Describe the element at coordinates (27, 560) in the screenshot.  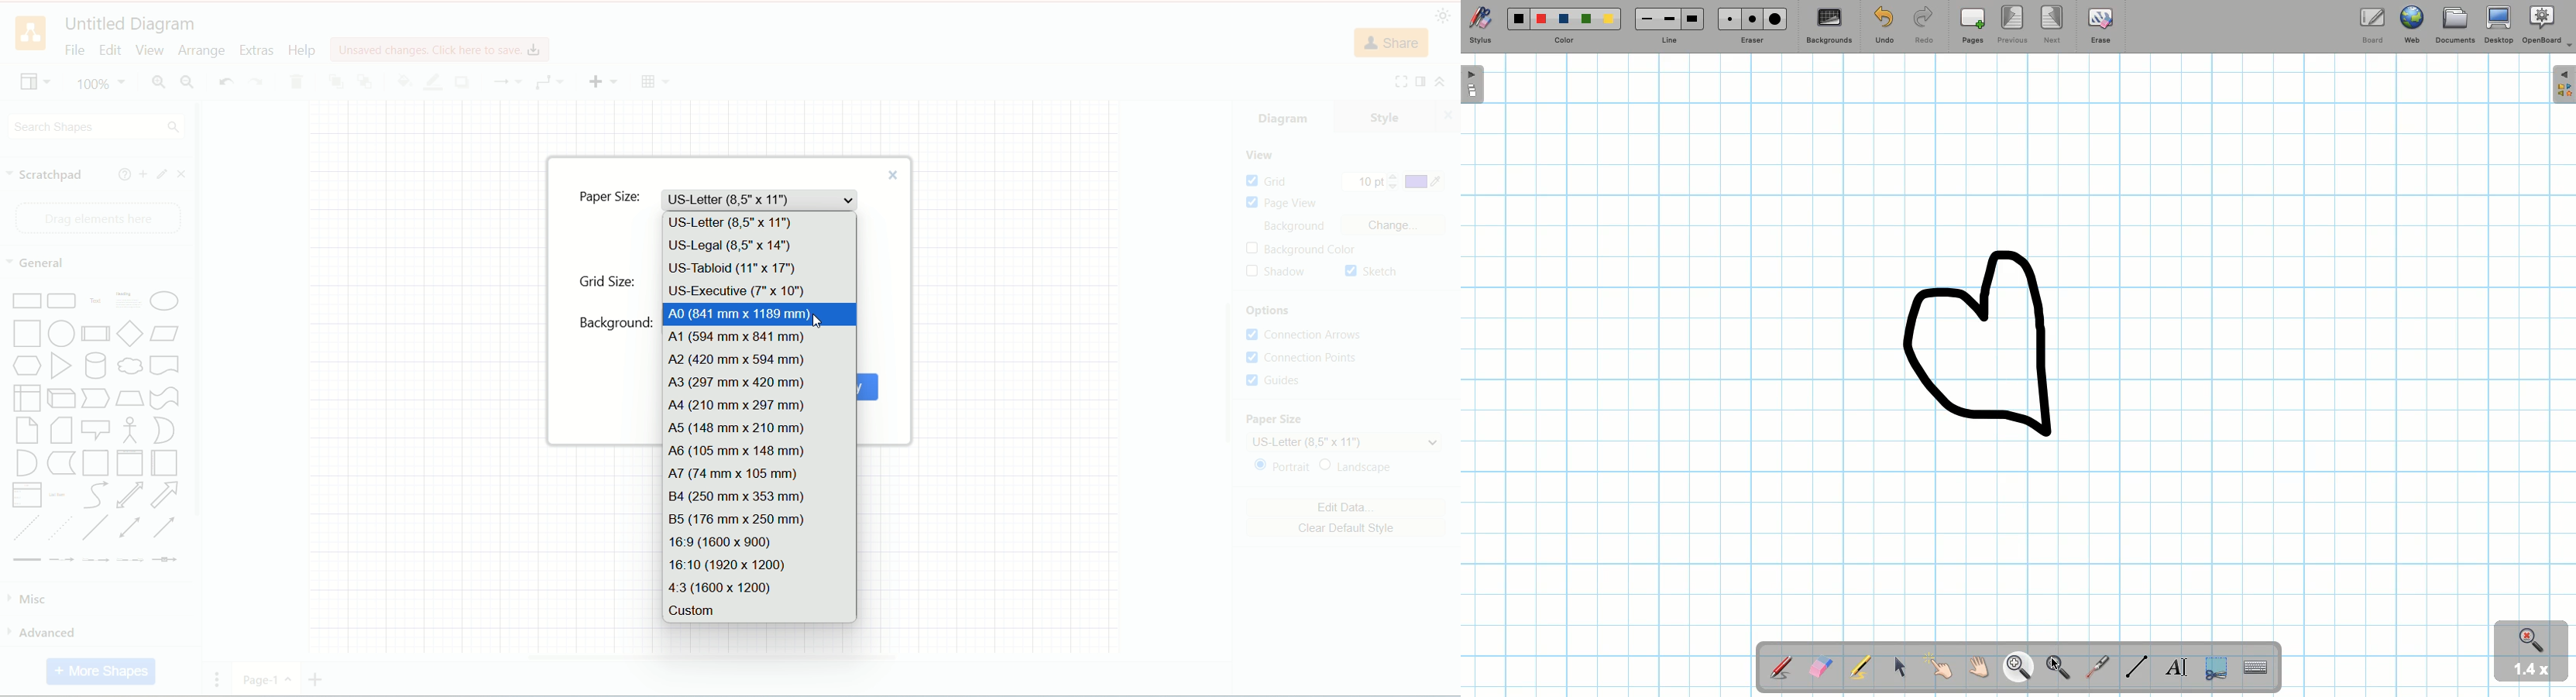
I see `Link` at that location.